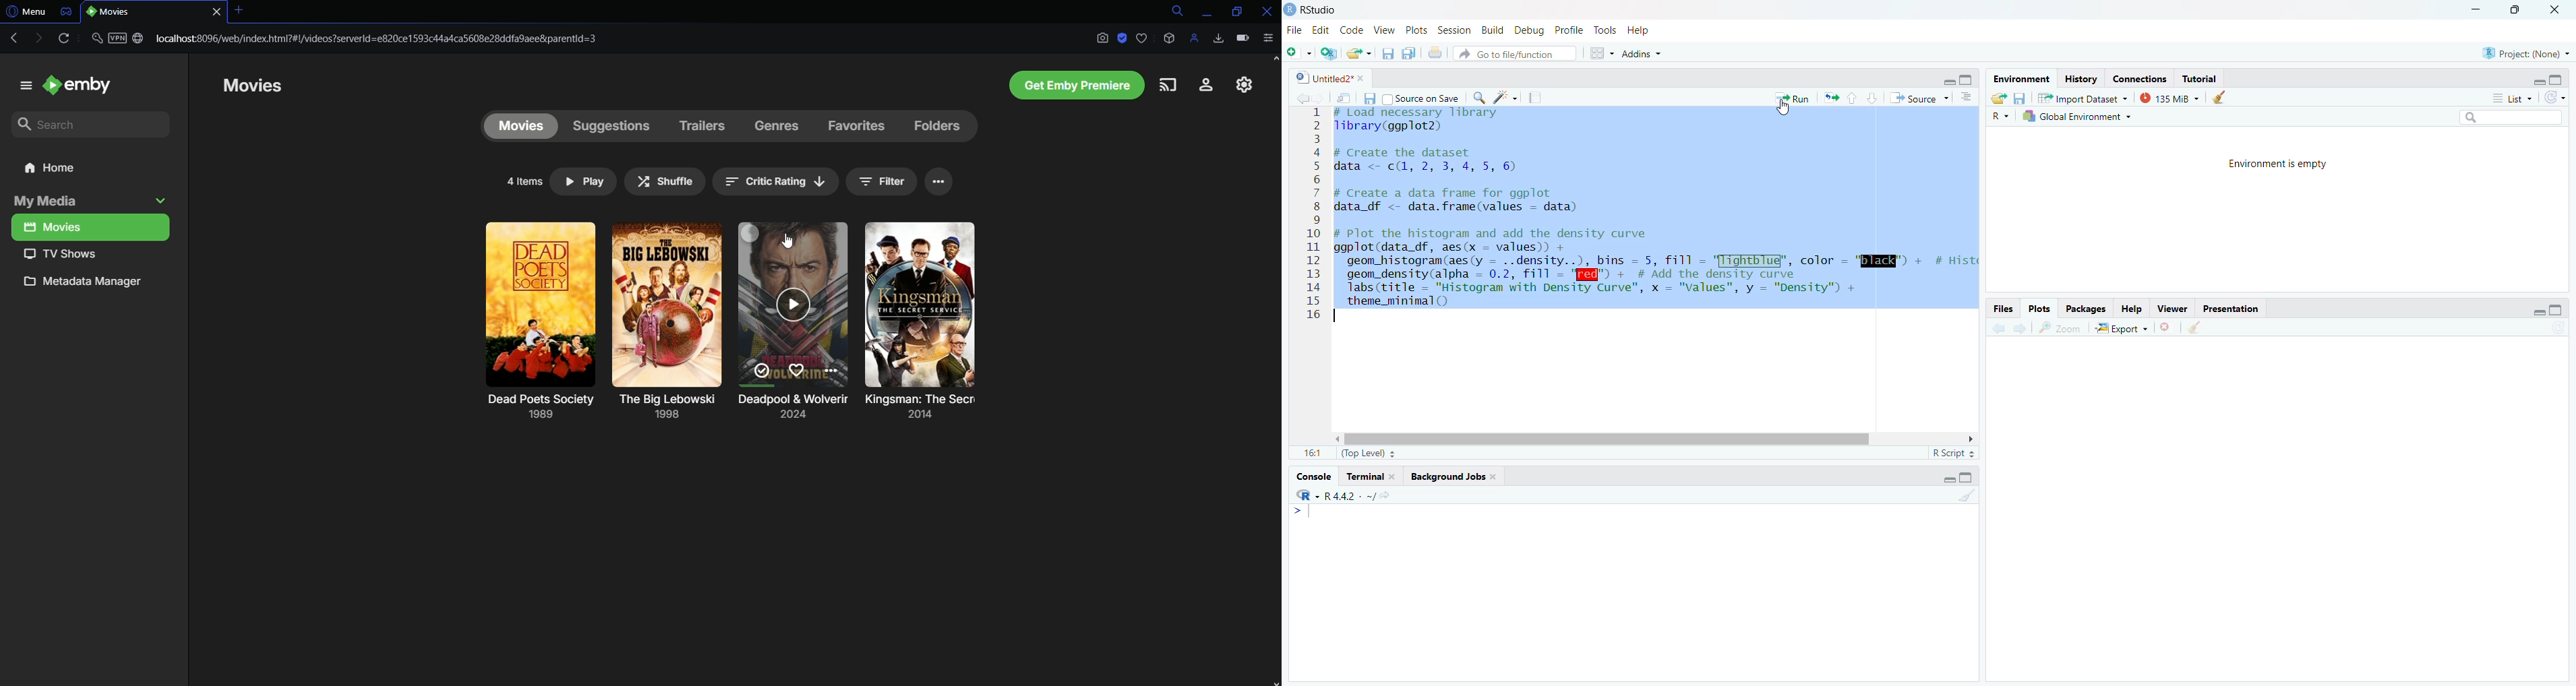 The width and height of the screenshot is (2576, 700). What do you see at coordinates (1966, 475) in the screenshot?
I see `maximize` at bounding box center [1966, 475].